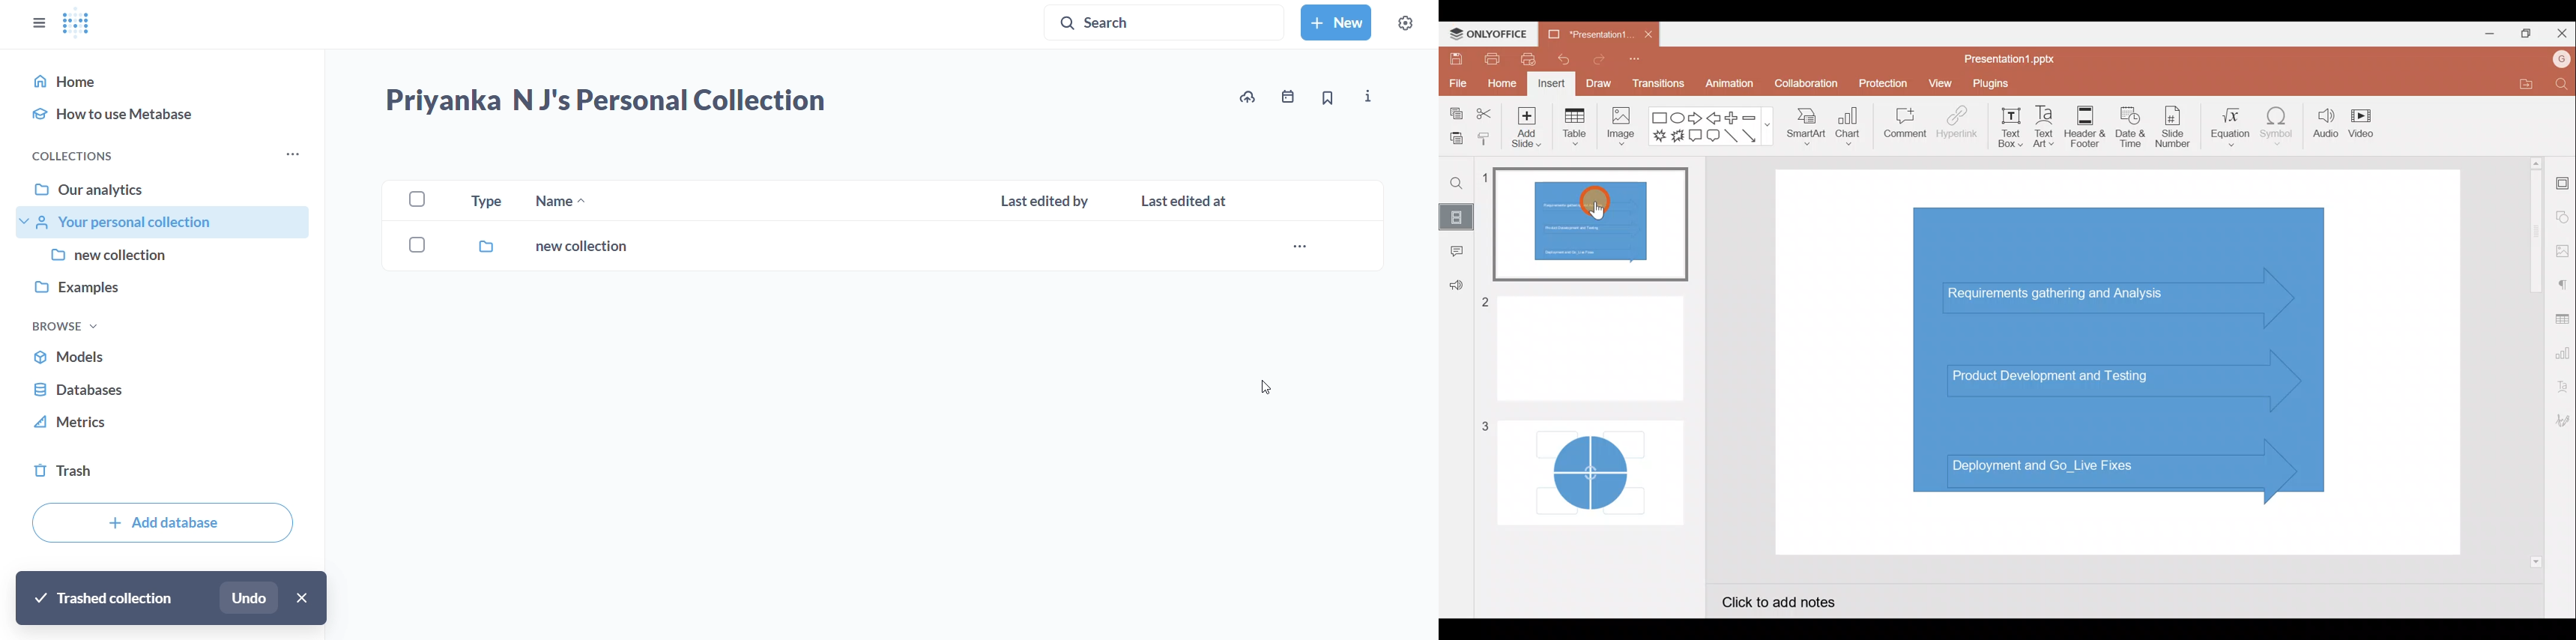  Describe the element at coordinates (1488, 59) in the screenshot. I see `Print file` at that location.